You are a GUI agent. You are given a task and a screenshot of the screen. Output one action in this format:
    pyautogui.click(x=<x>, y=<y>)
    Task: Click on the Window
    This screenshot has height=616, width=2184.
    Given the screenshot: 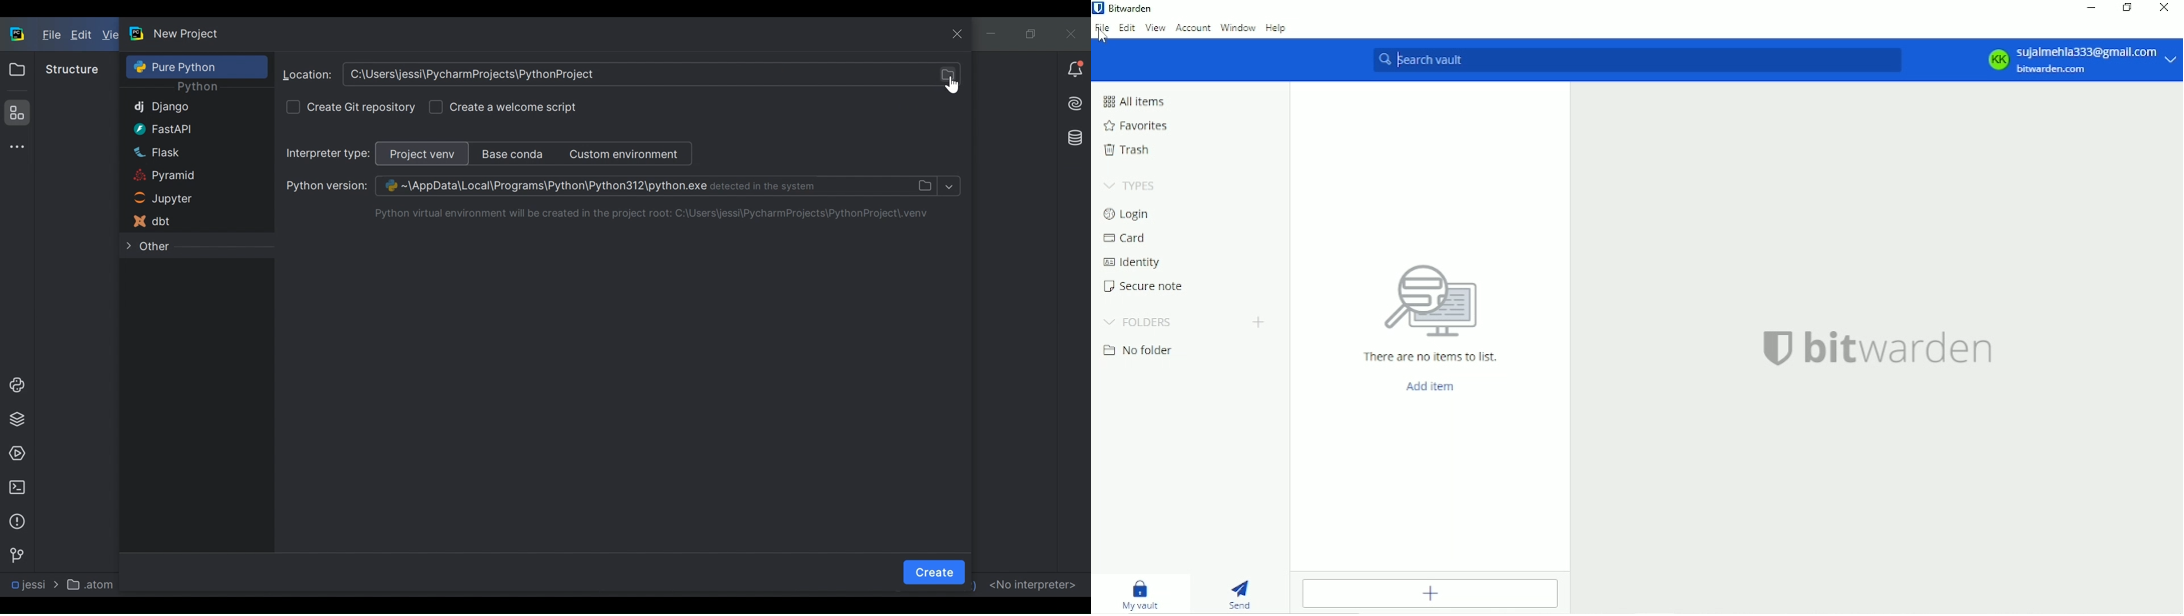 What is the action you would take?
    pyautogui.click(x=1236, y=29)
    